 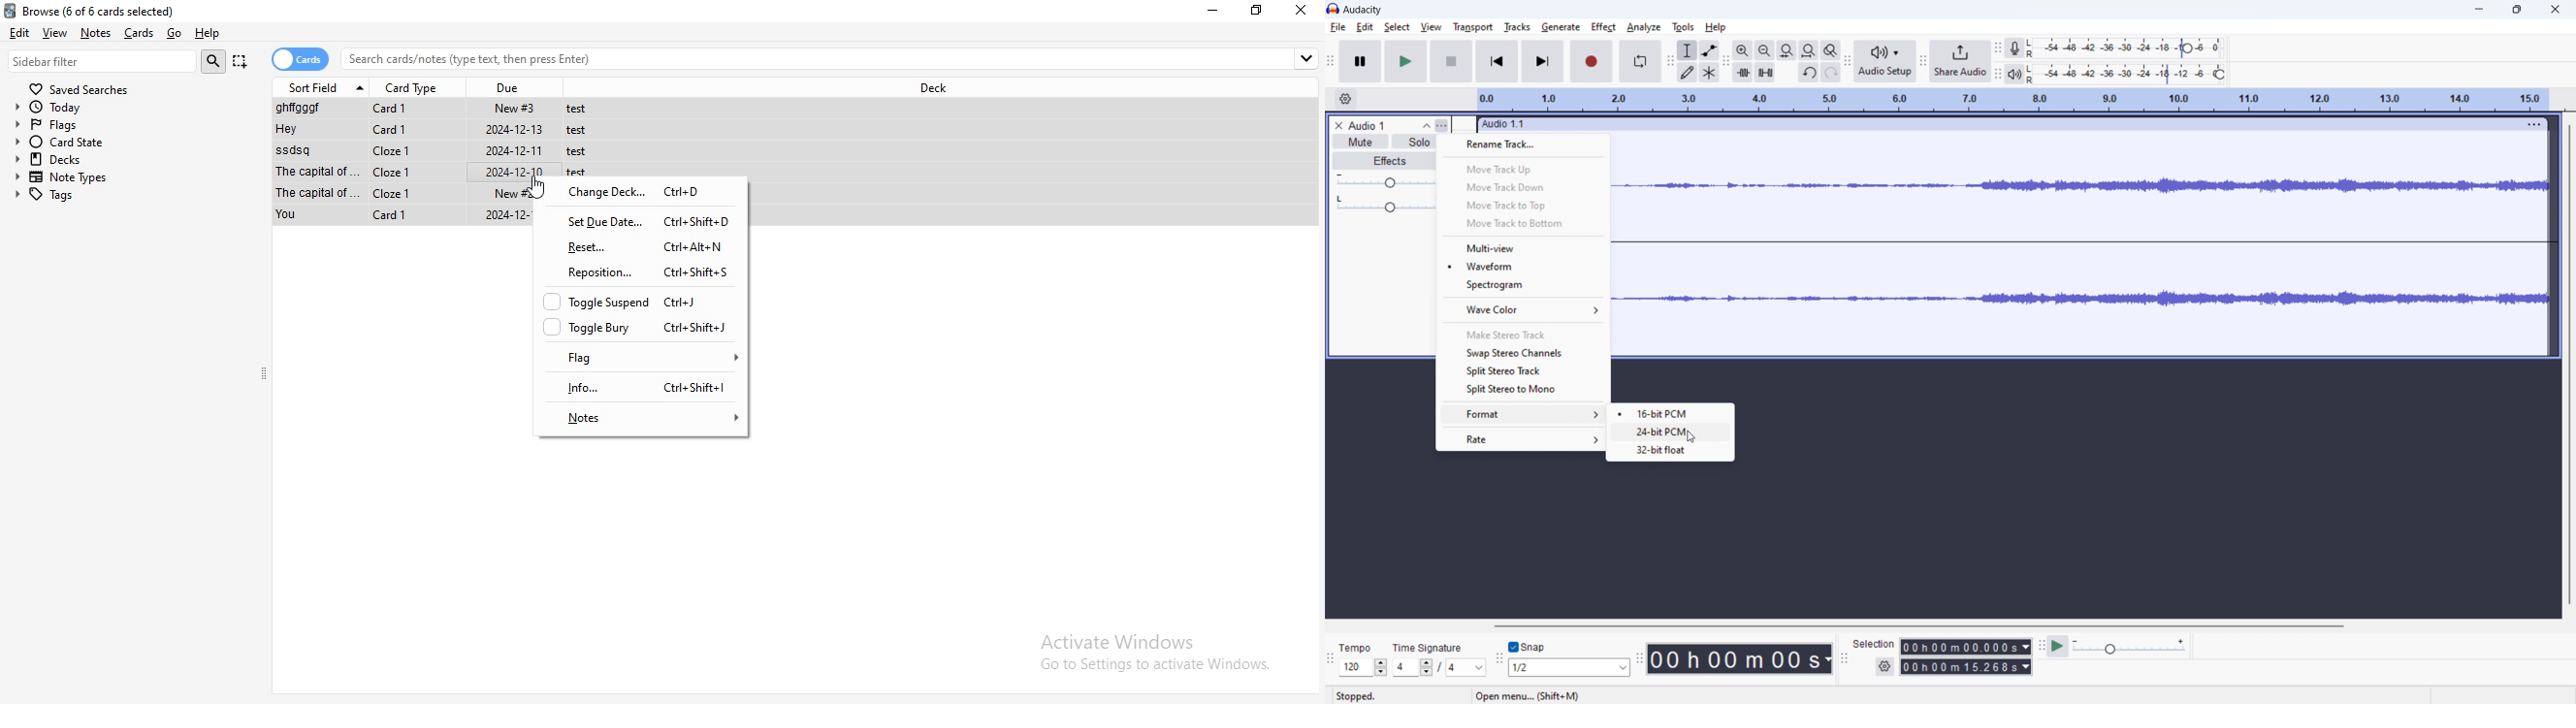 I want to click on close, so click(x=1303, y=11).